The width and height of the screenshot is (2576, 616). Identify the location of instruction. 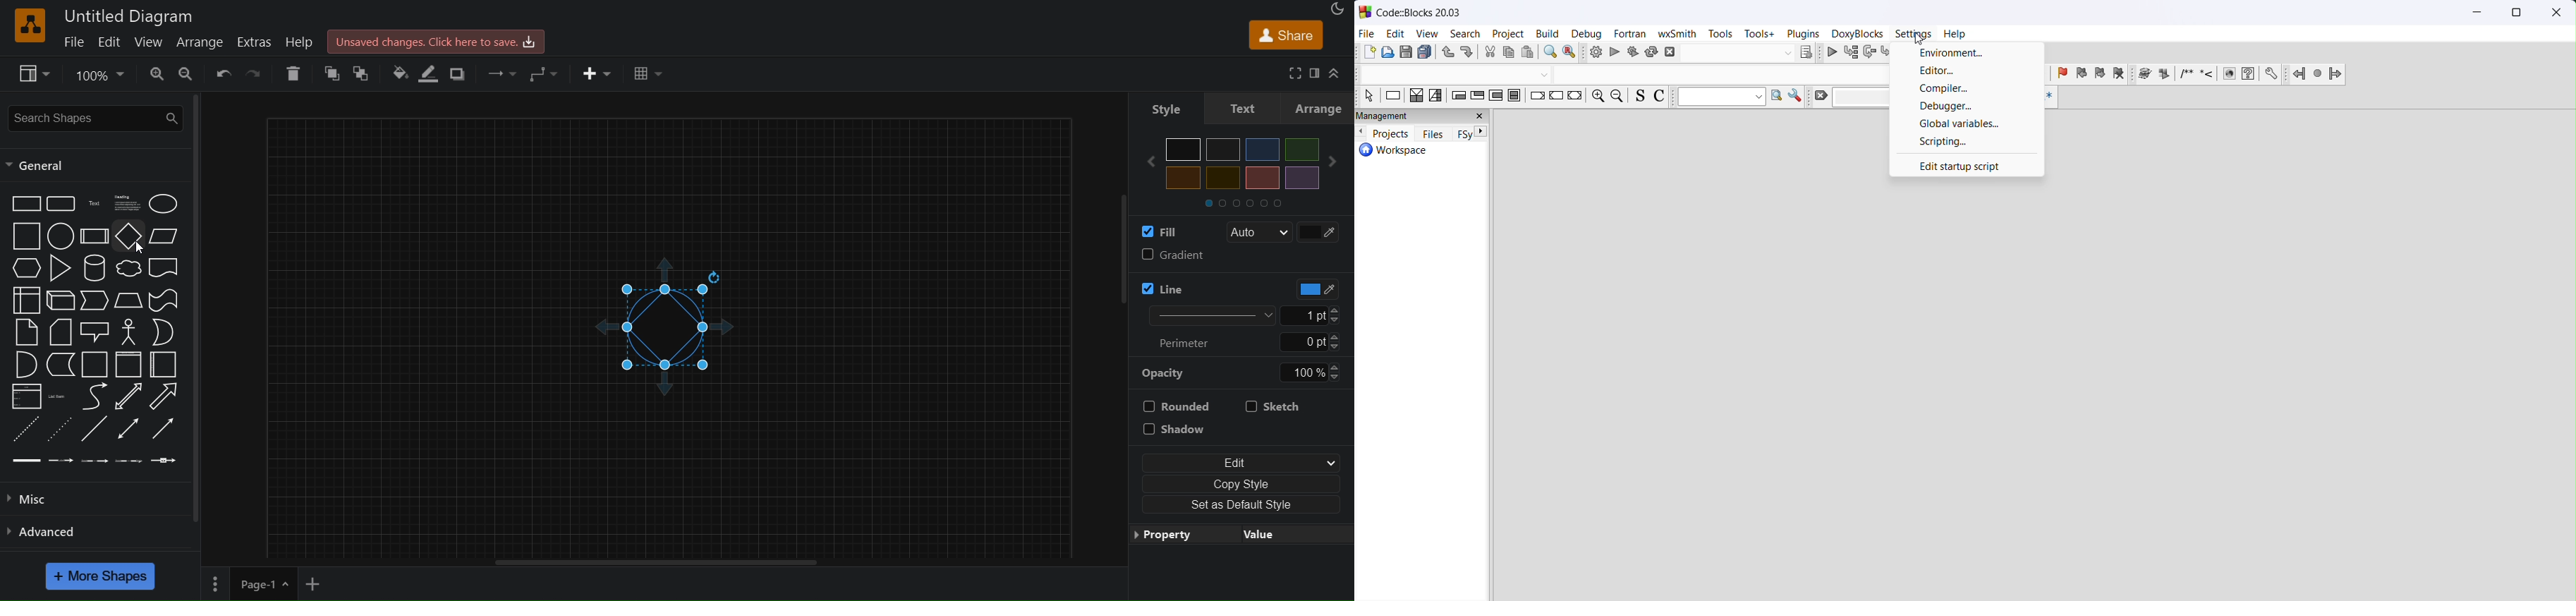
(1392, 97).